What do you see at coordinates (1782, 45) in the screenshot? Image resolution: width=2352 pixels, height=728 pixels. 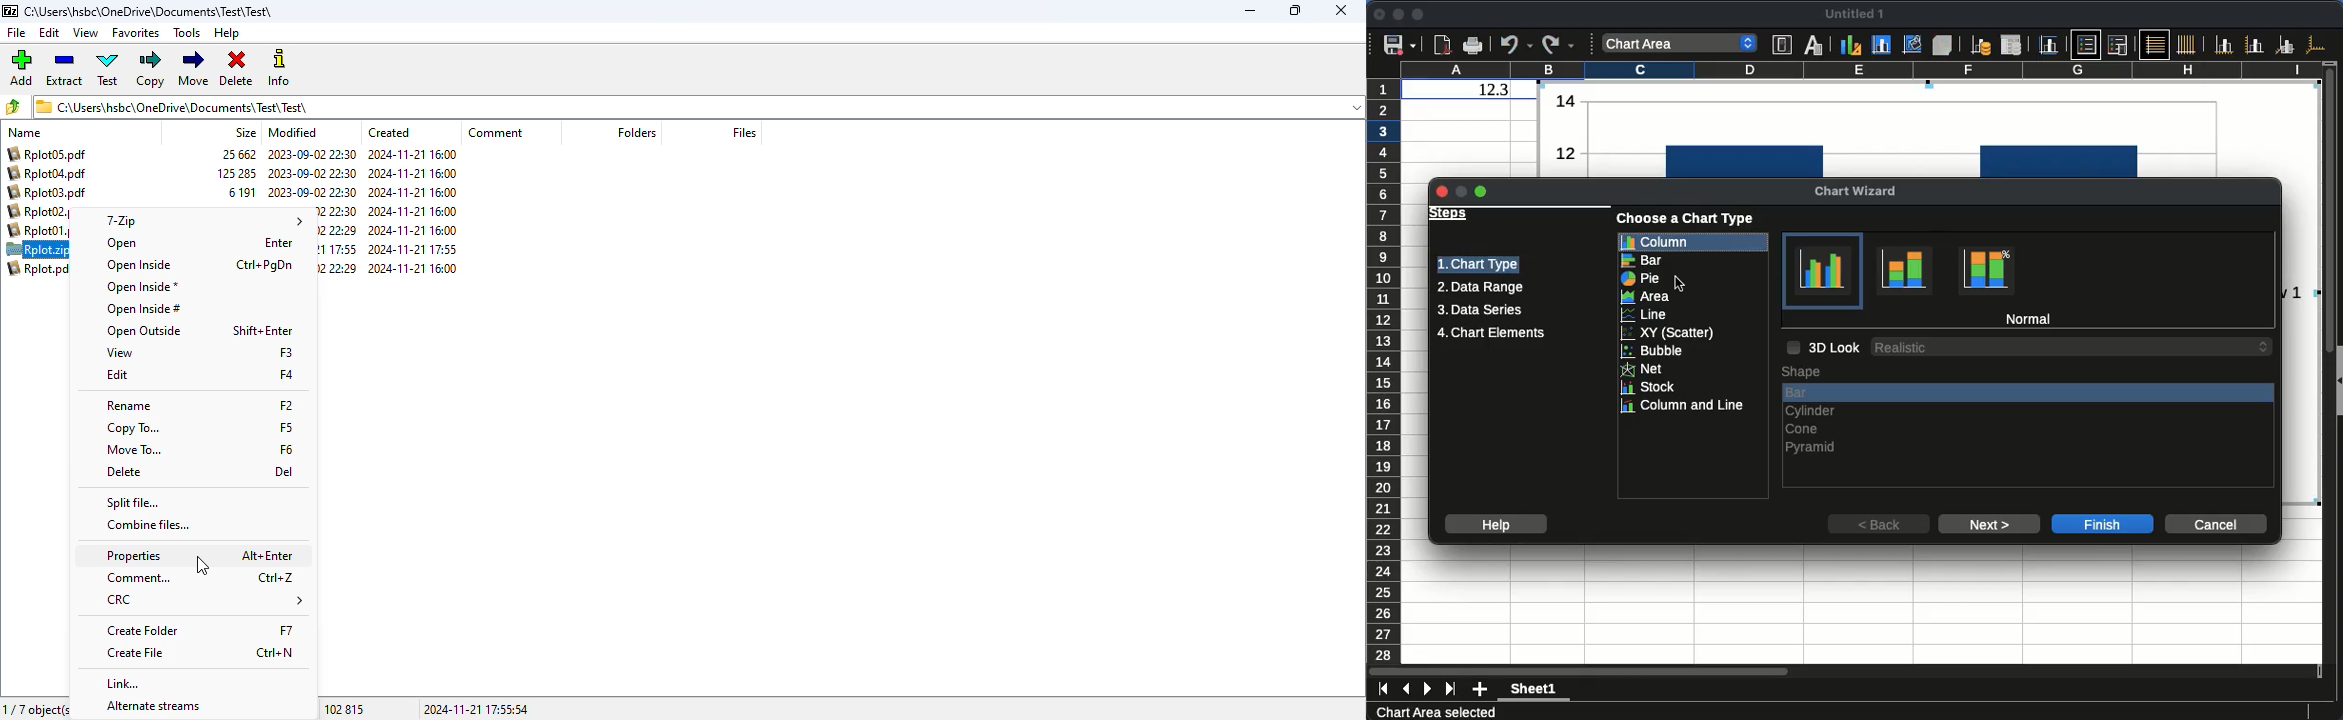 I see `Format selection` at bounding box center [1782, 45].